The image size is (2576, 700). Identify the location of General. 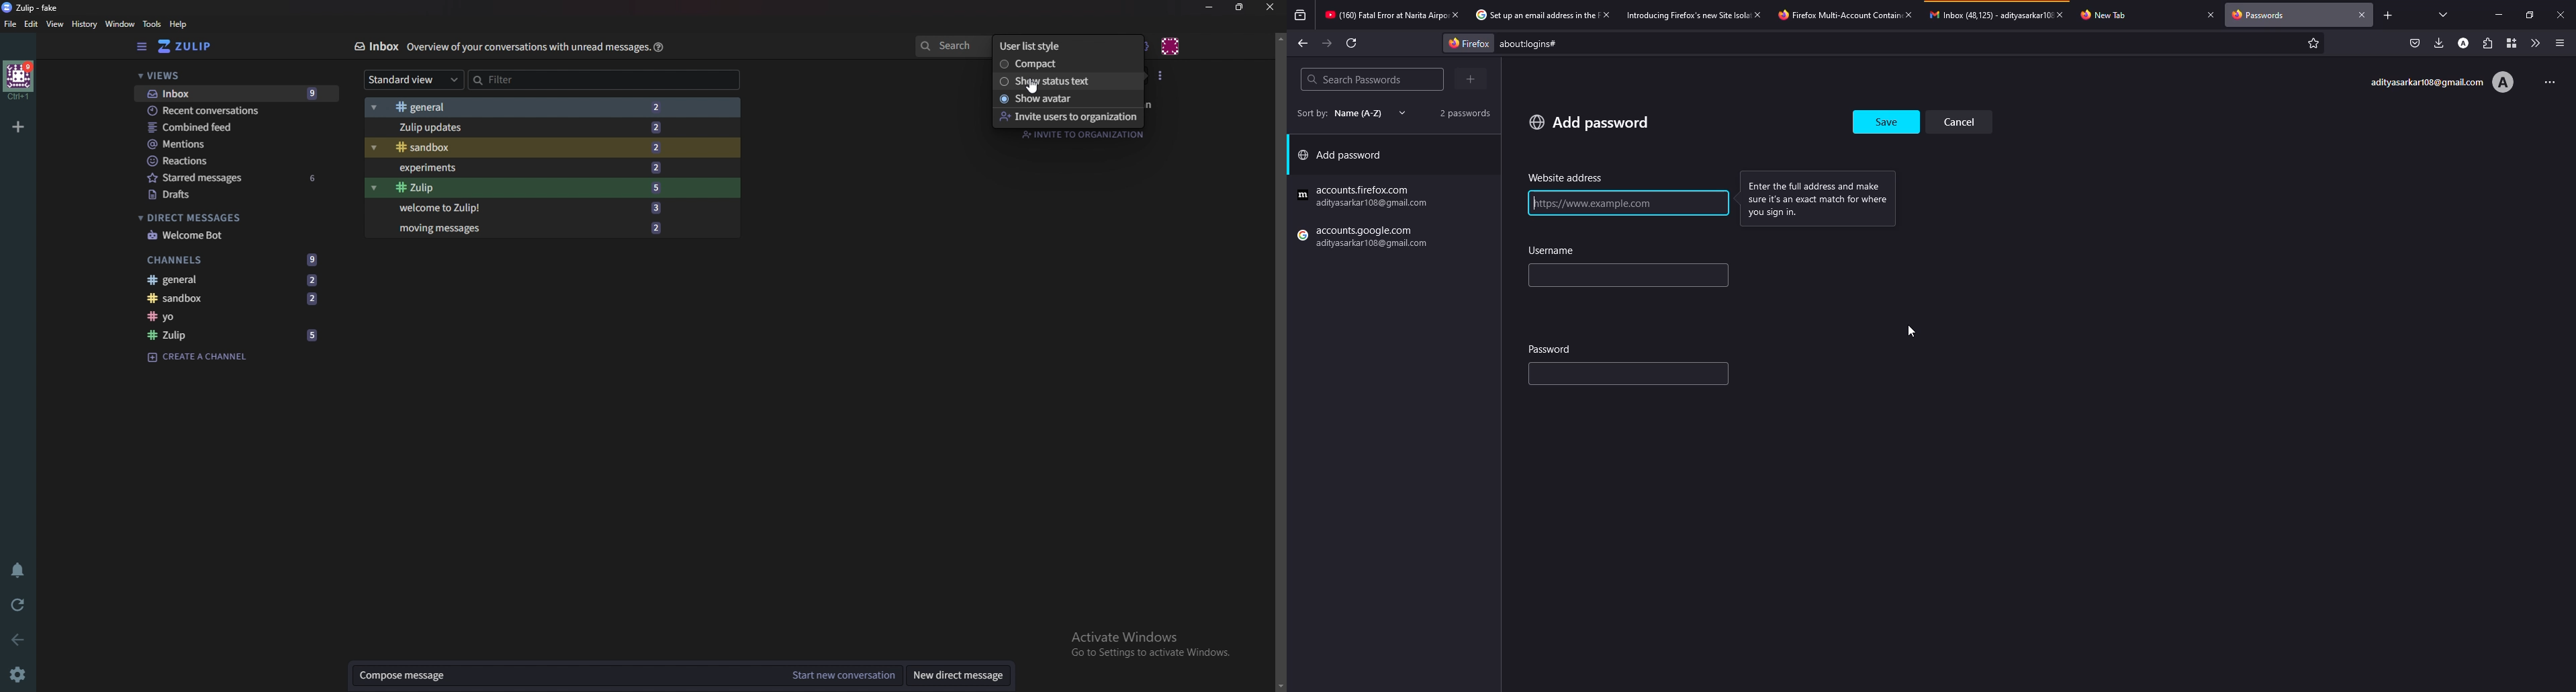
(235, 281).